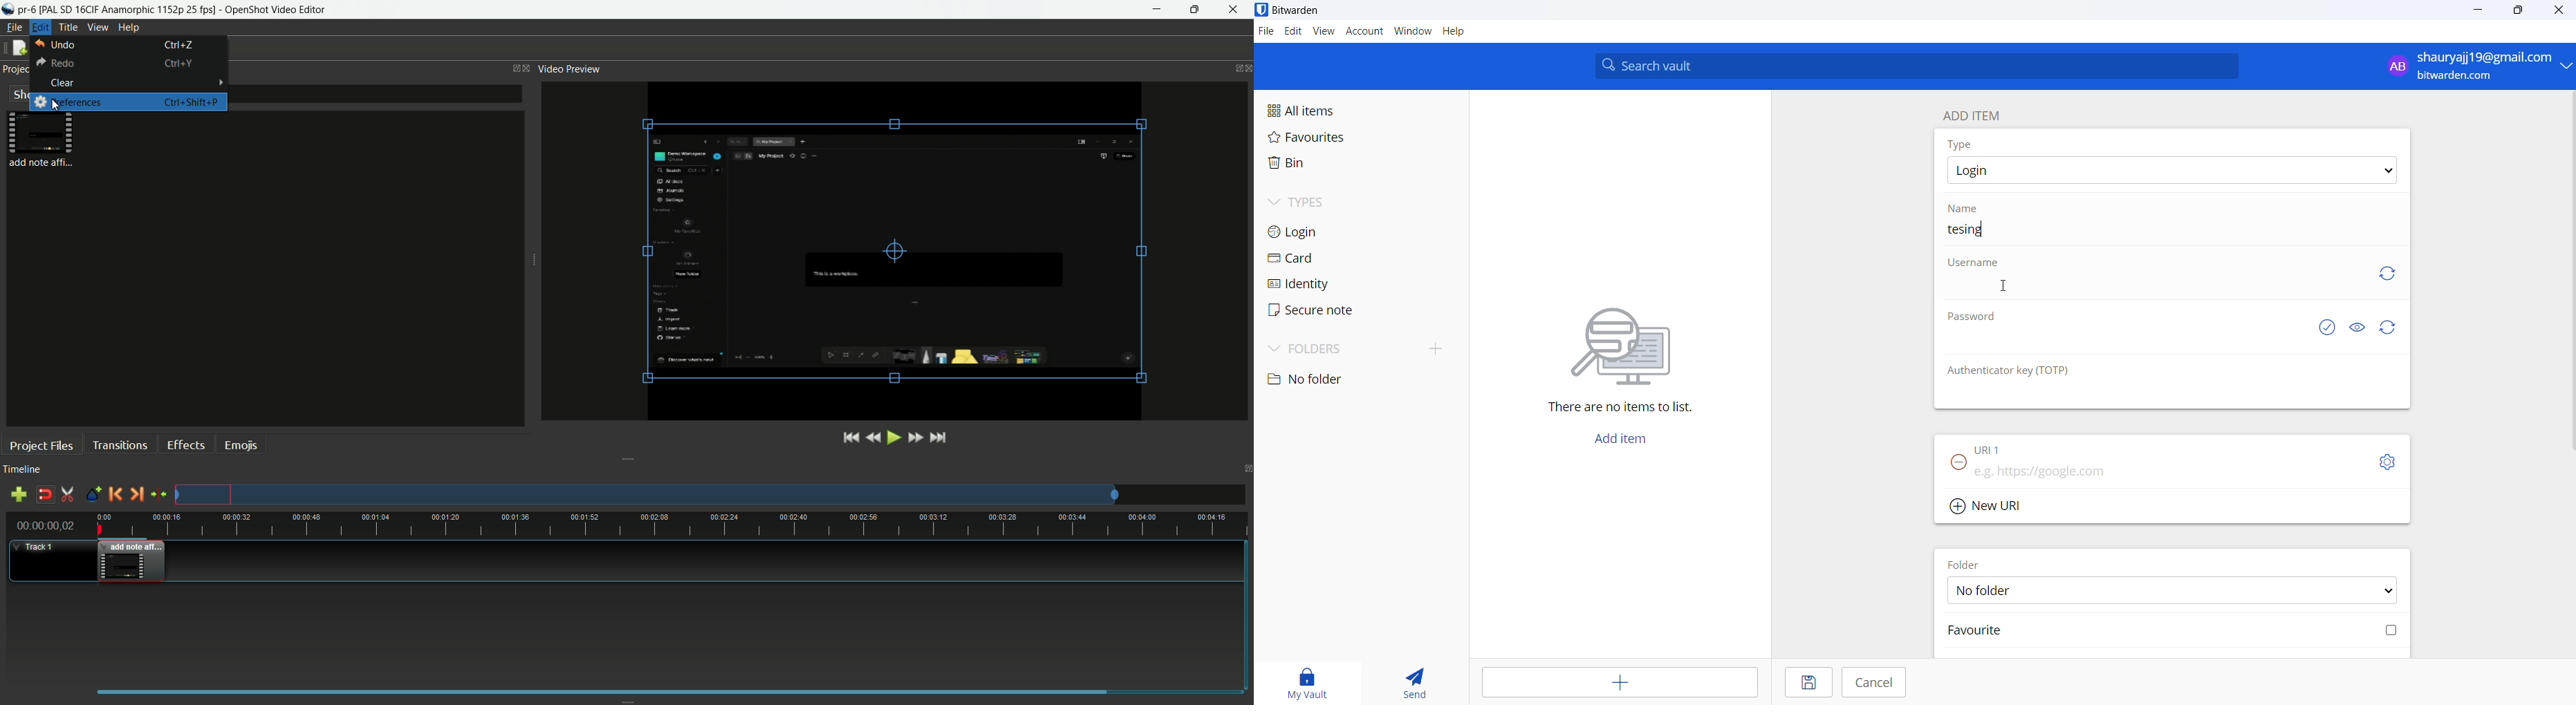 The image size is (2576, 728). I want to click on File, so click(14, 29).